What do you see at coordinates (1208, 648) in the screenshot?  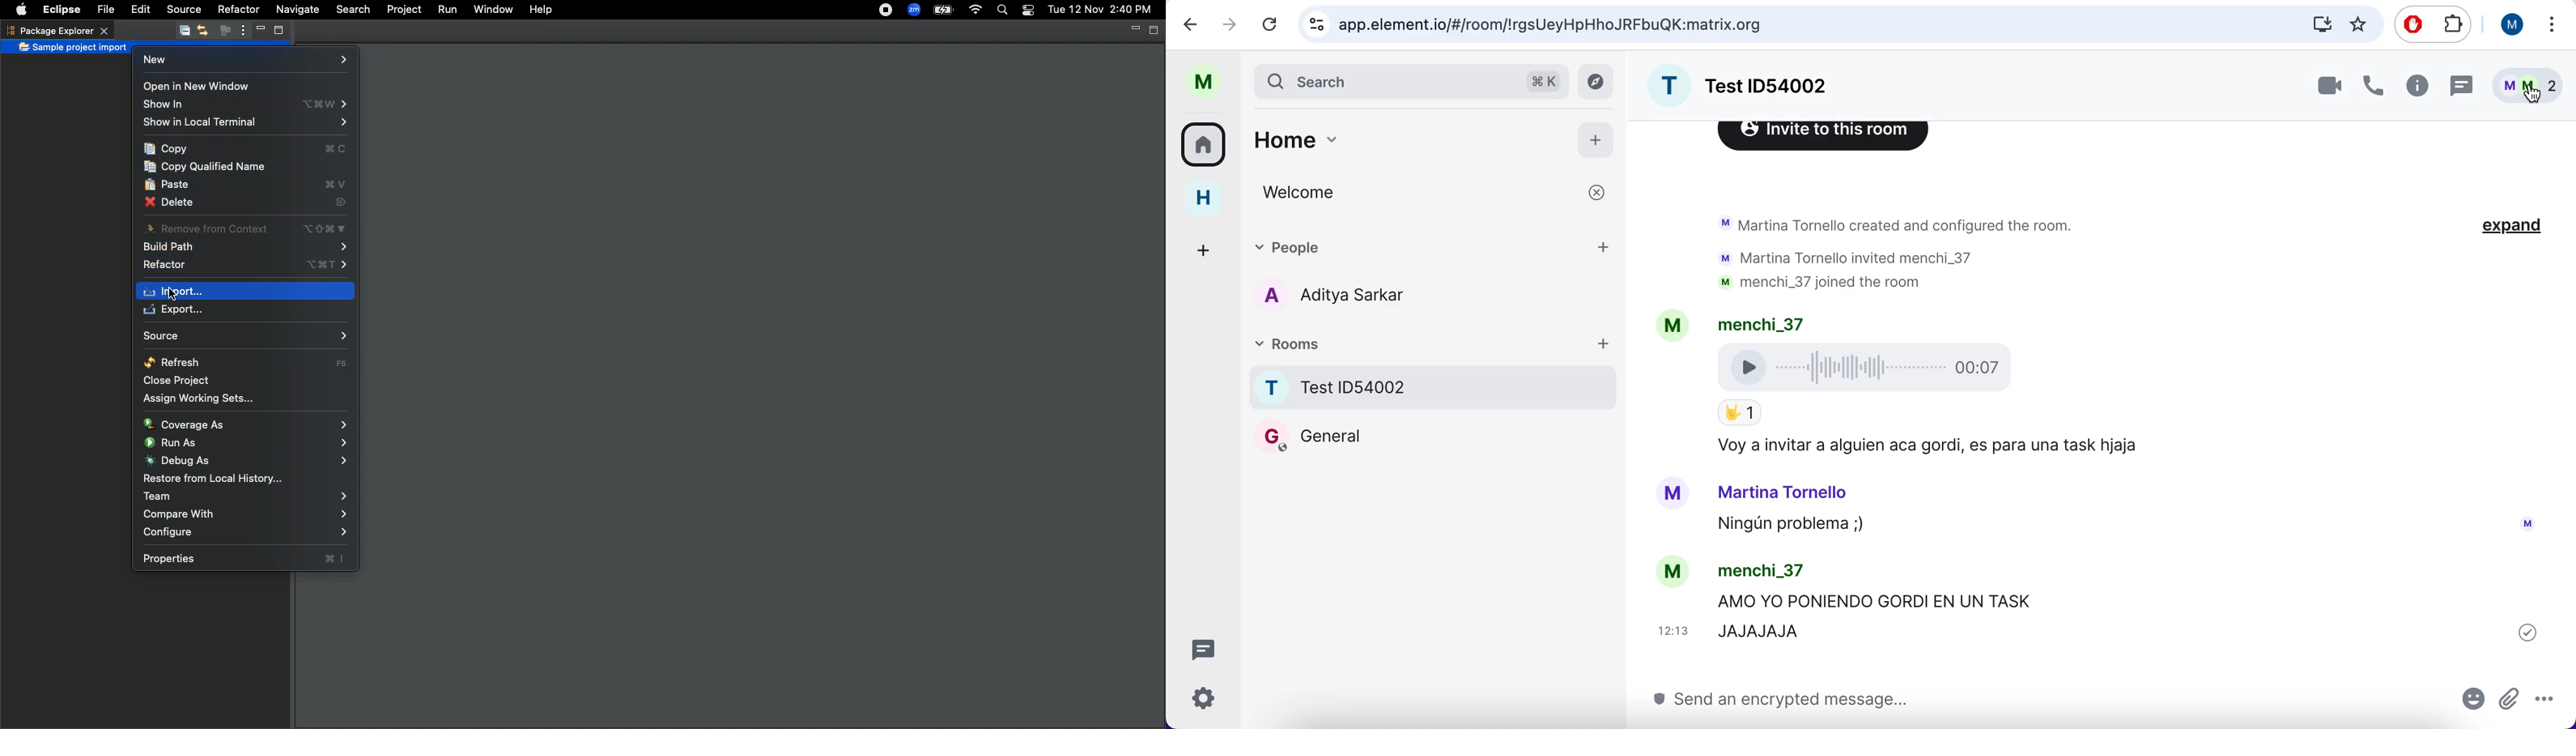 I see `chat` at bounding box center [1208, 648].